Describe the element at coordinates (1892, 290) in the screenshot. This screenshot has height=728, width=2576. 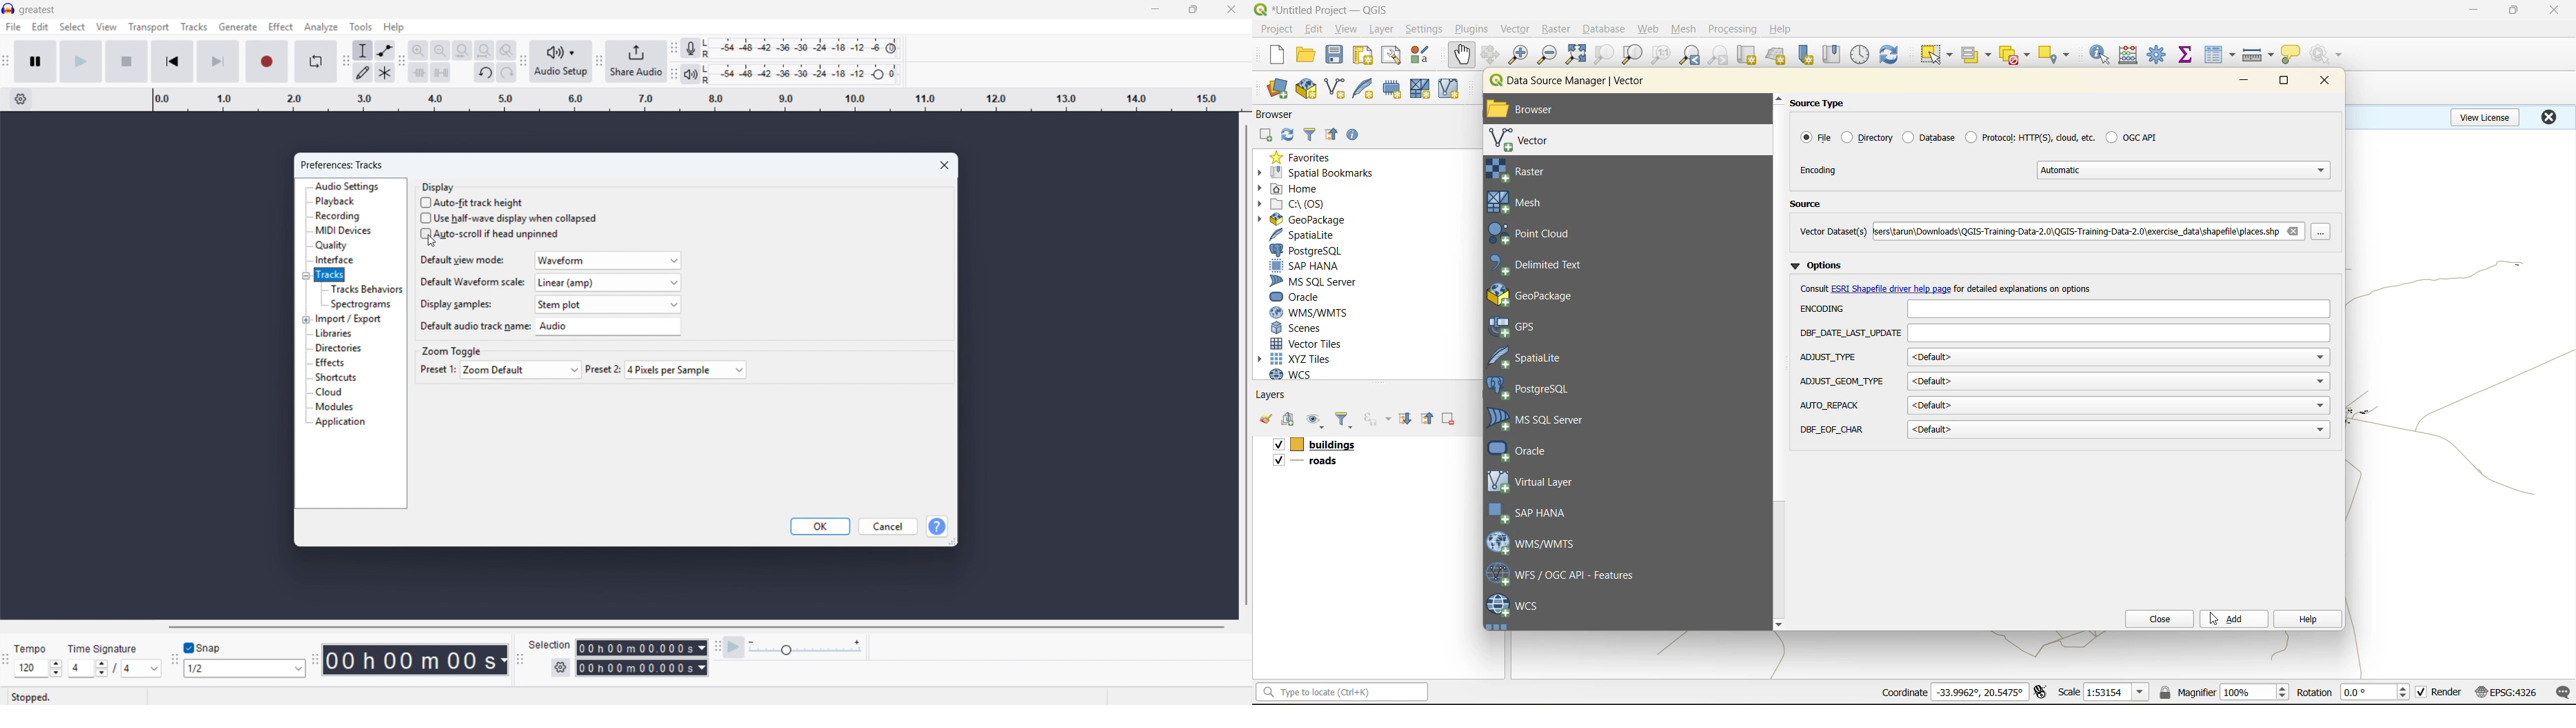
I see `link` at that location.